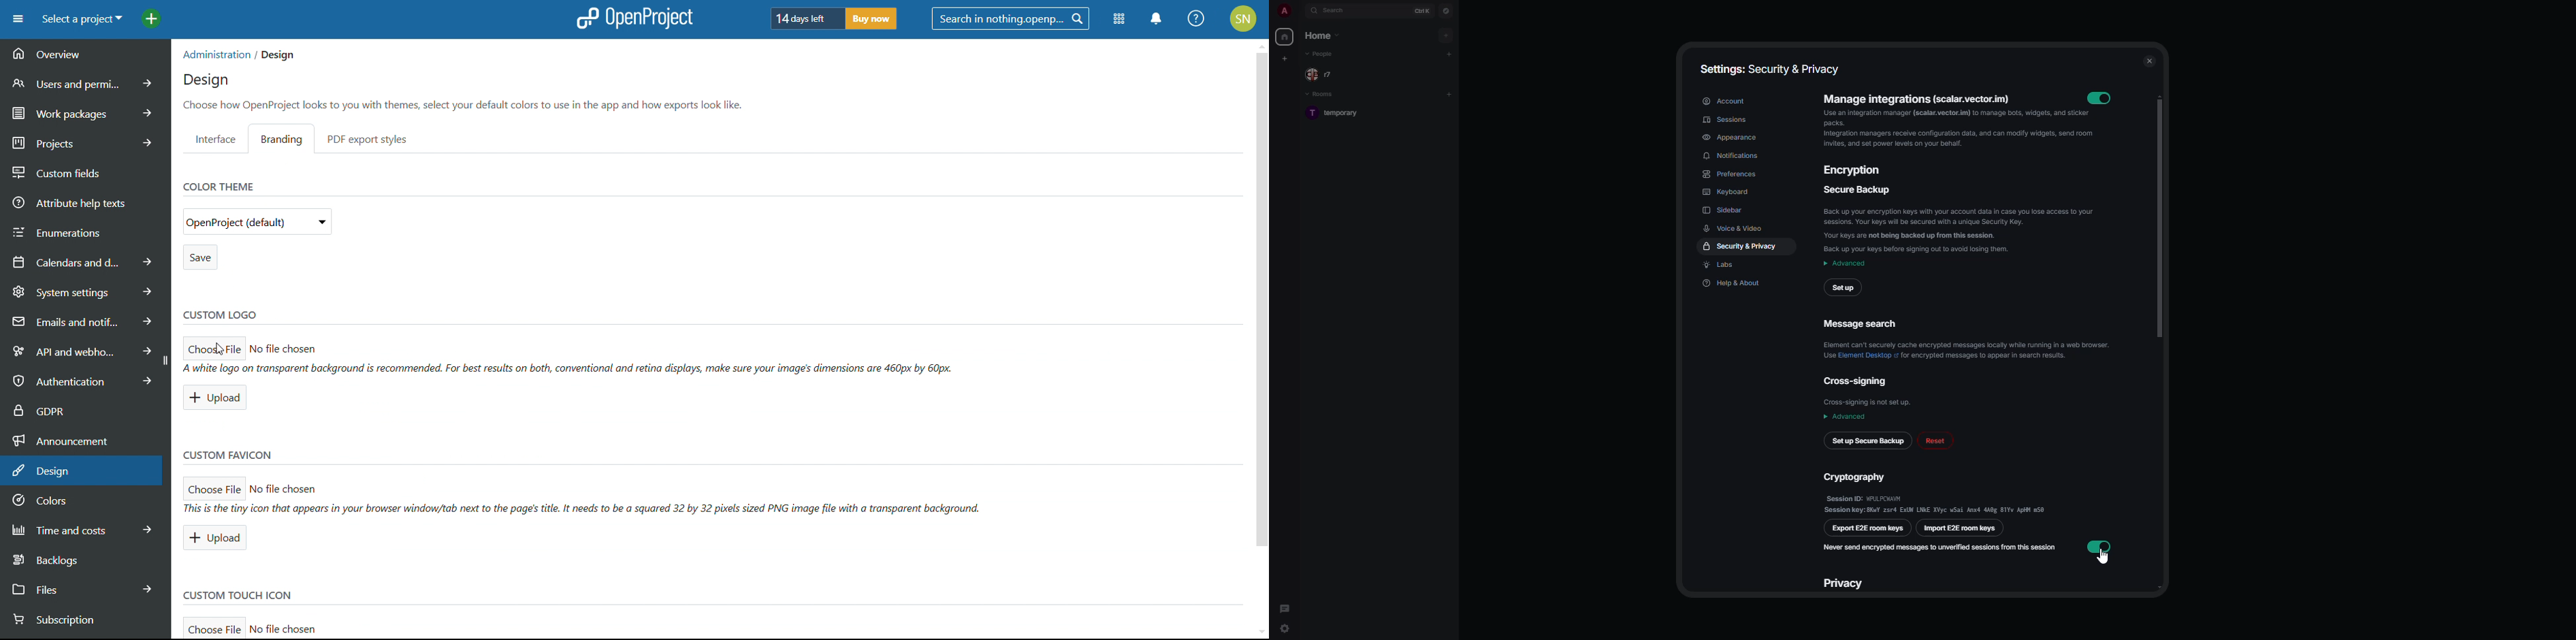 The height and width of the screenshot is (644, 2576). What do you see at coordinates (1445, 35) in the screenshot?
I see `add` at bounding box center [1445, 35].